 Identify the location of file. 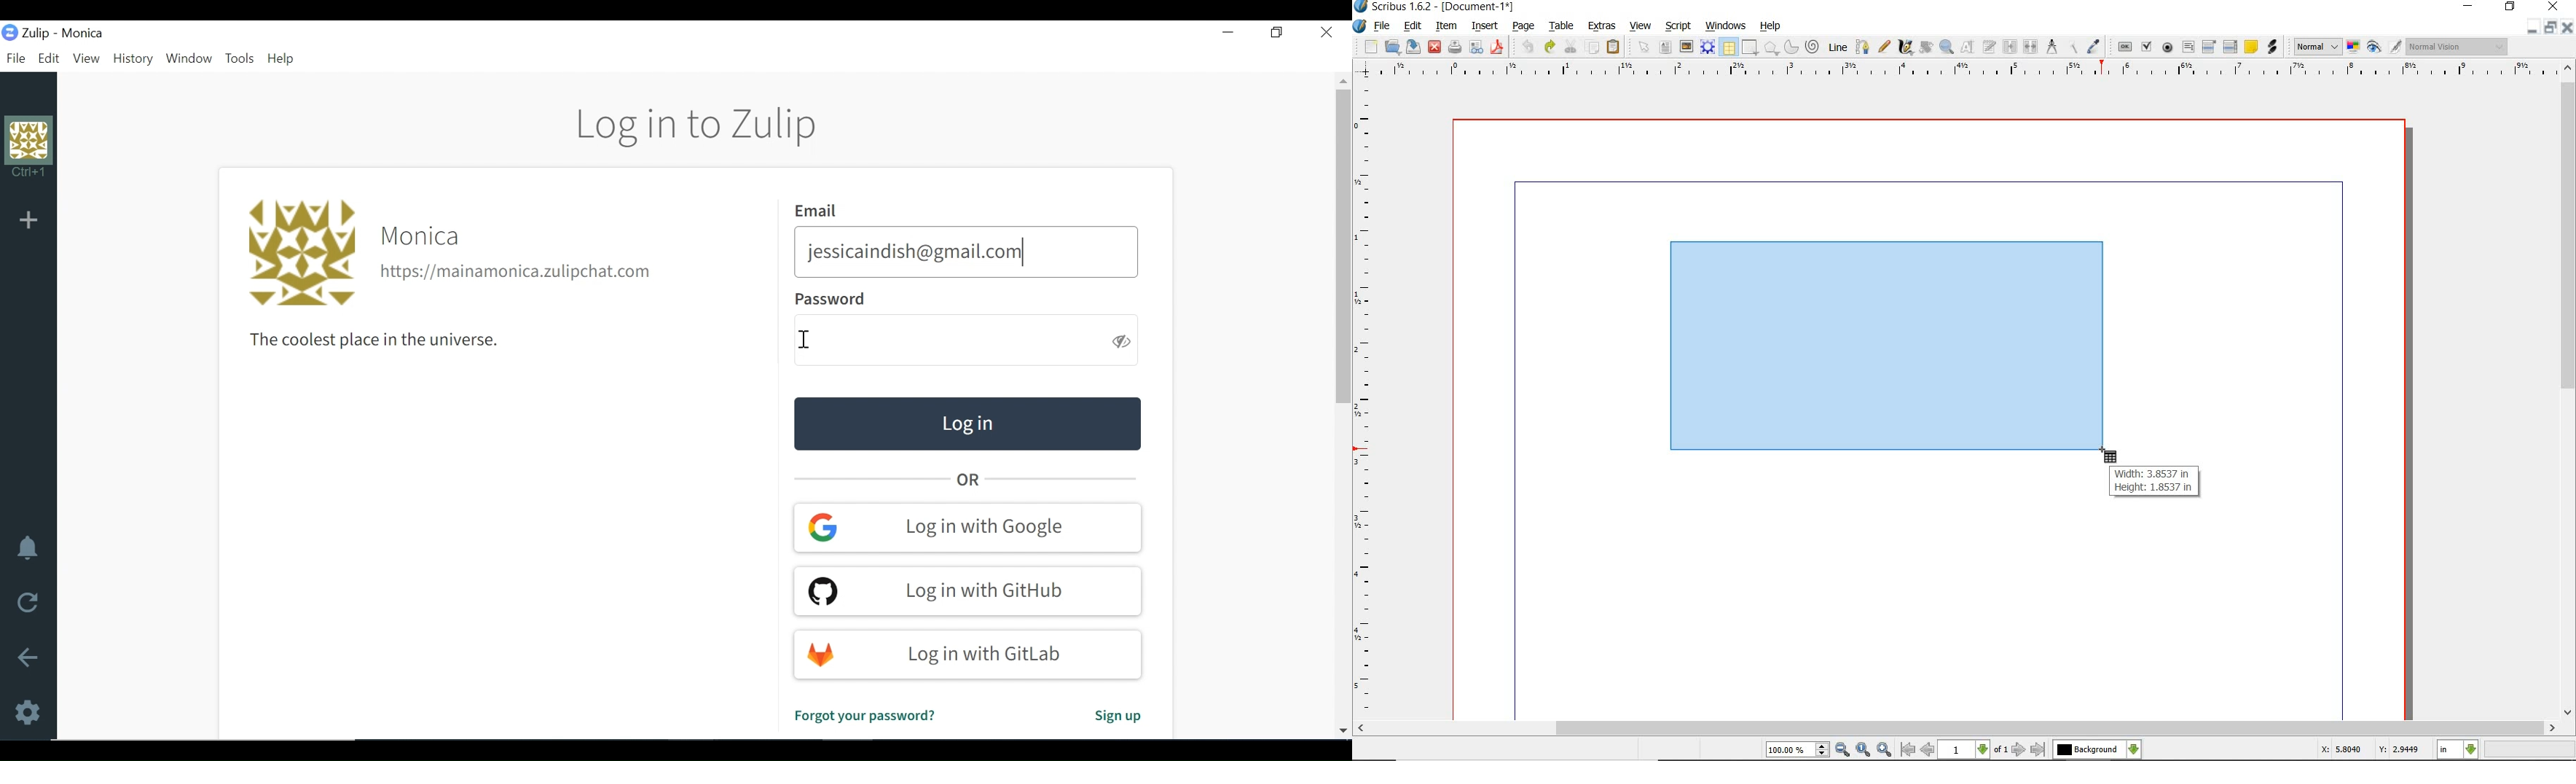
(1383, 27).